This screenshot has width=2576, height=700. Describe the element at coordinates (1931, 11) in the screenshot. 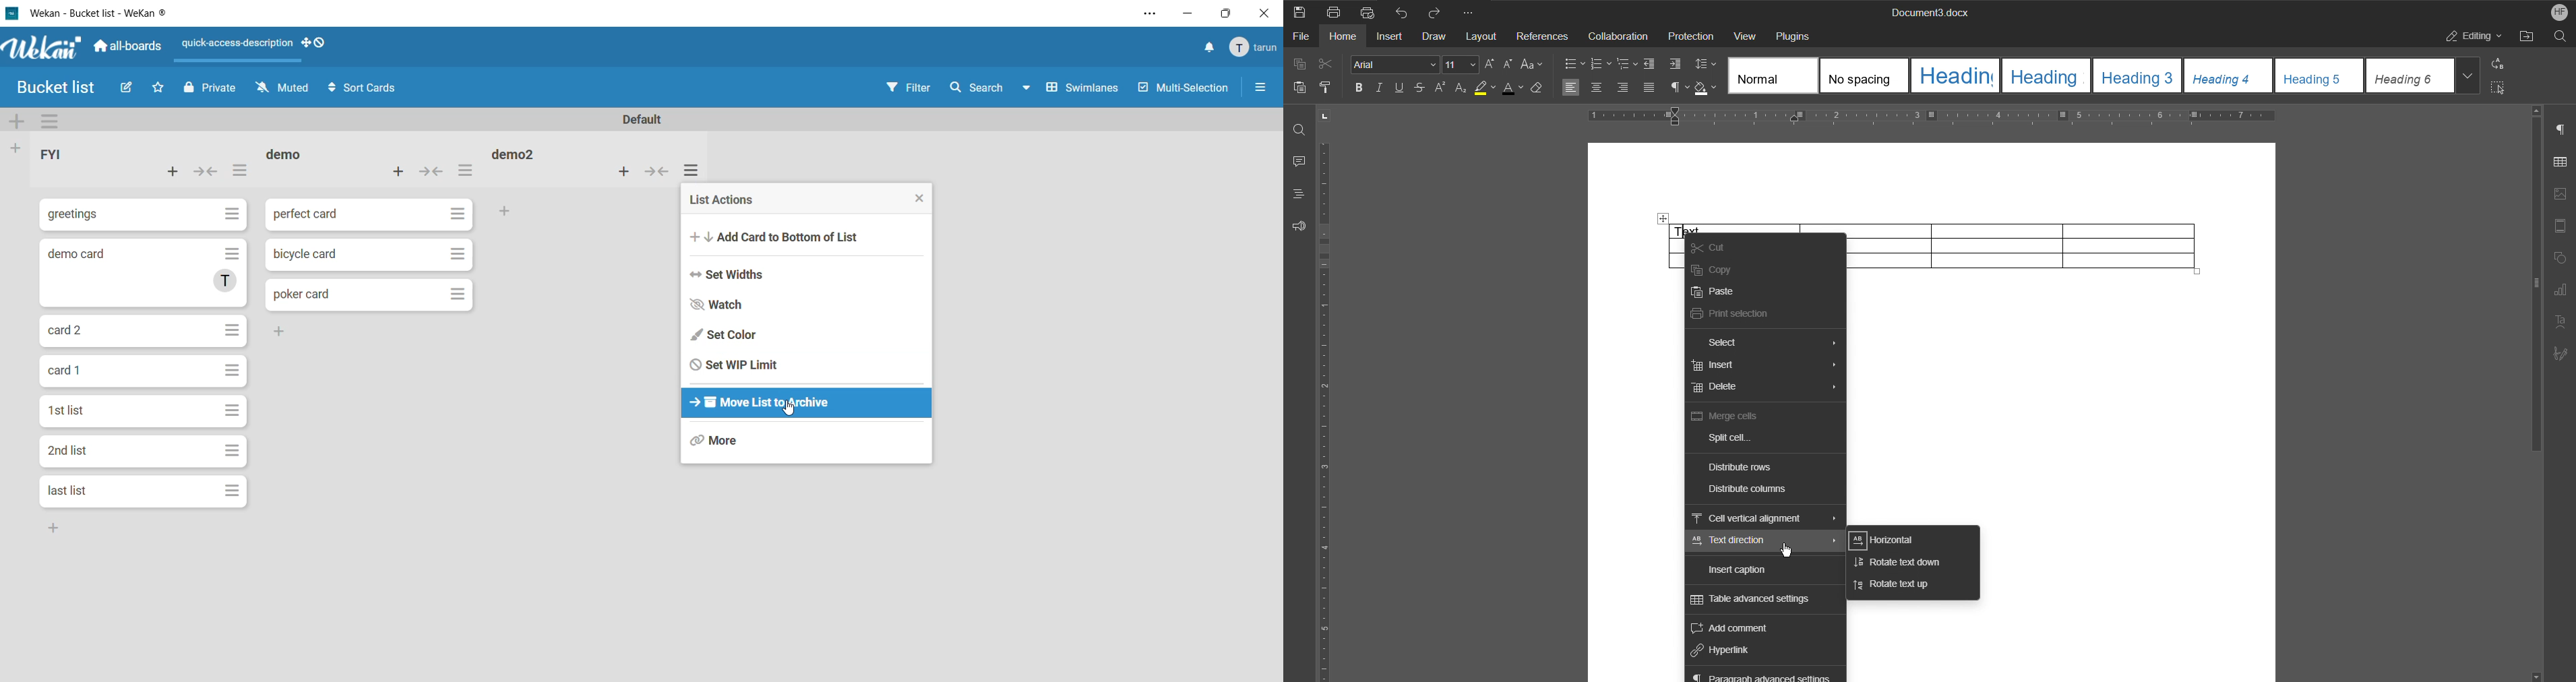

I see `Document3.docx` at that location.